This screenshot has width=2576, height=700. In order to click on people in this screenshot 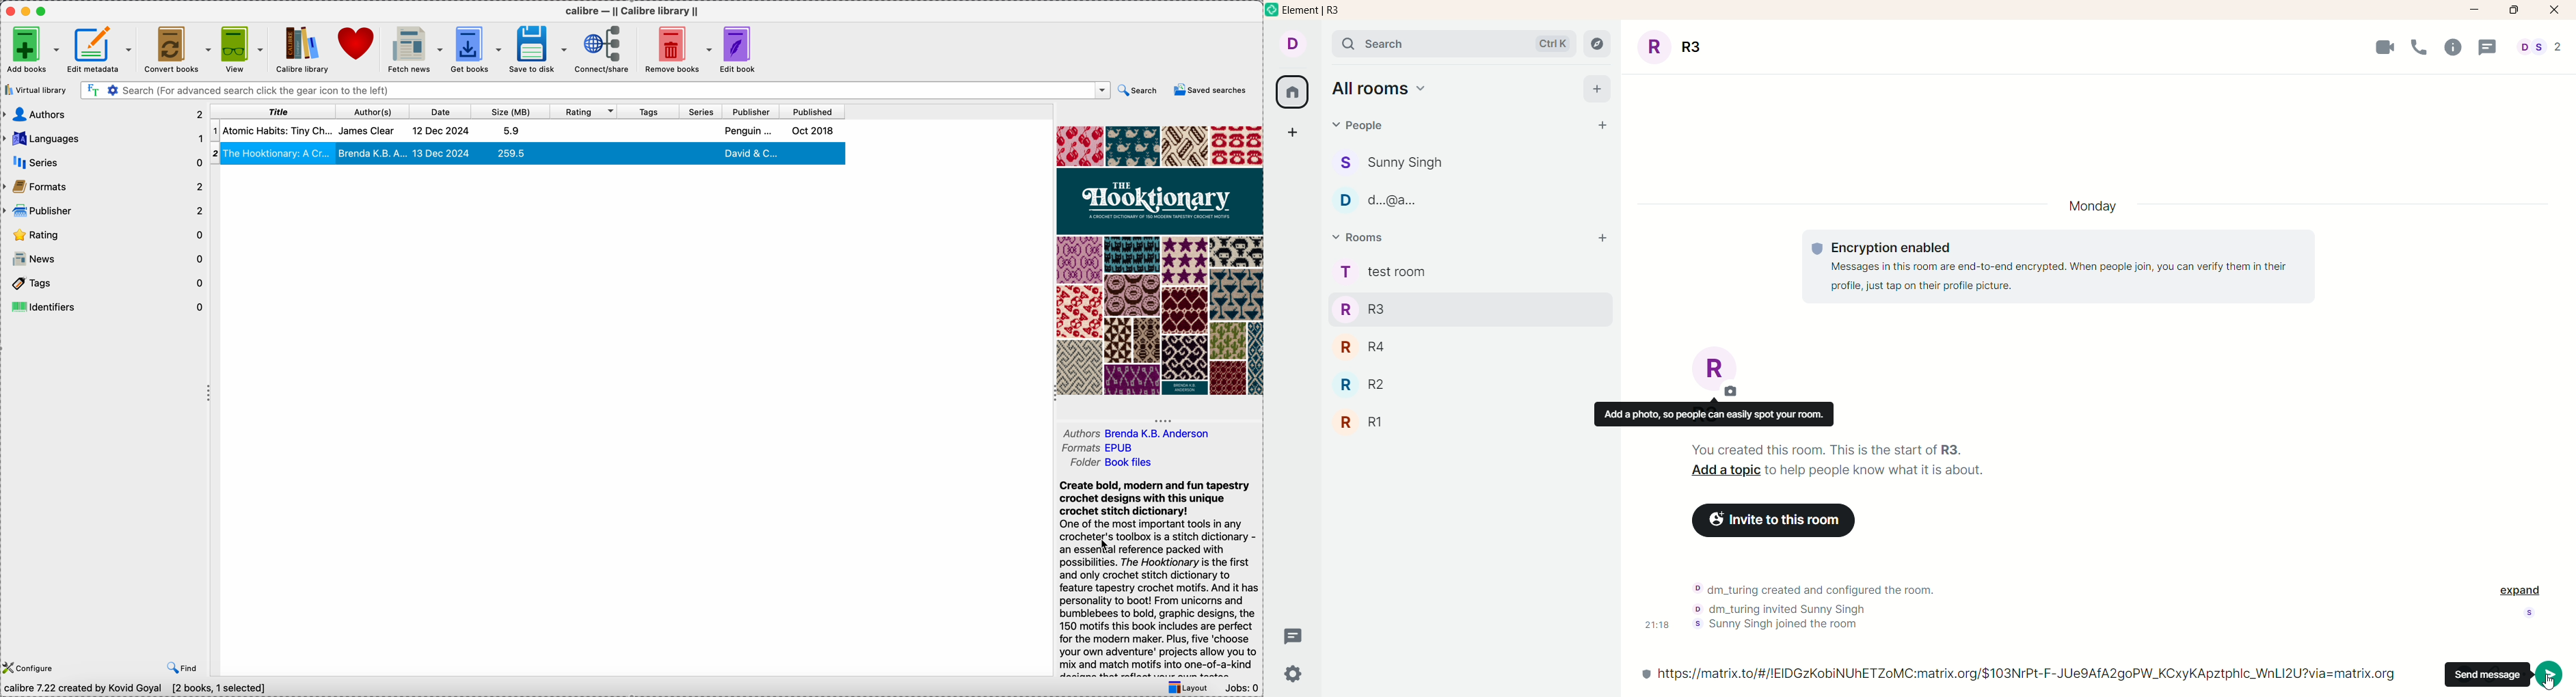, I will do `click(1361, 124)`.